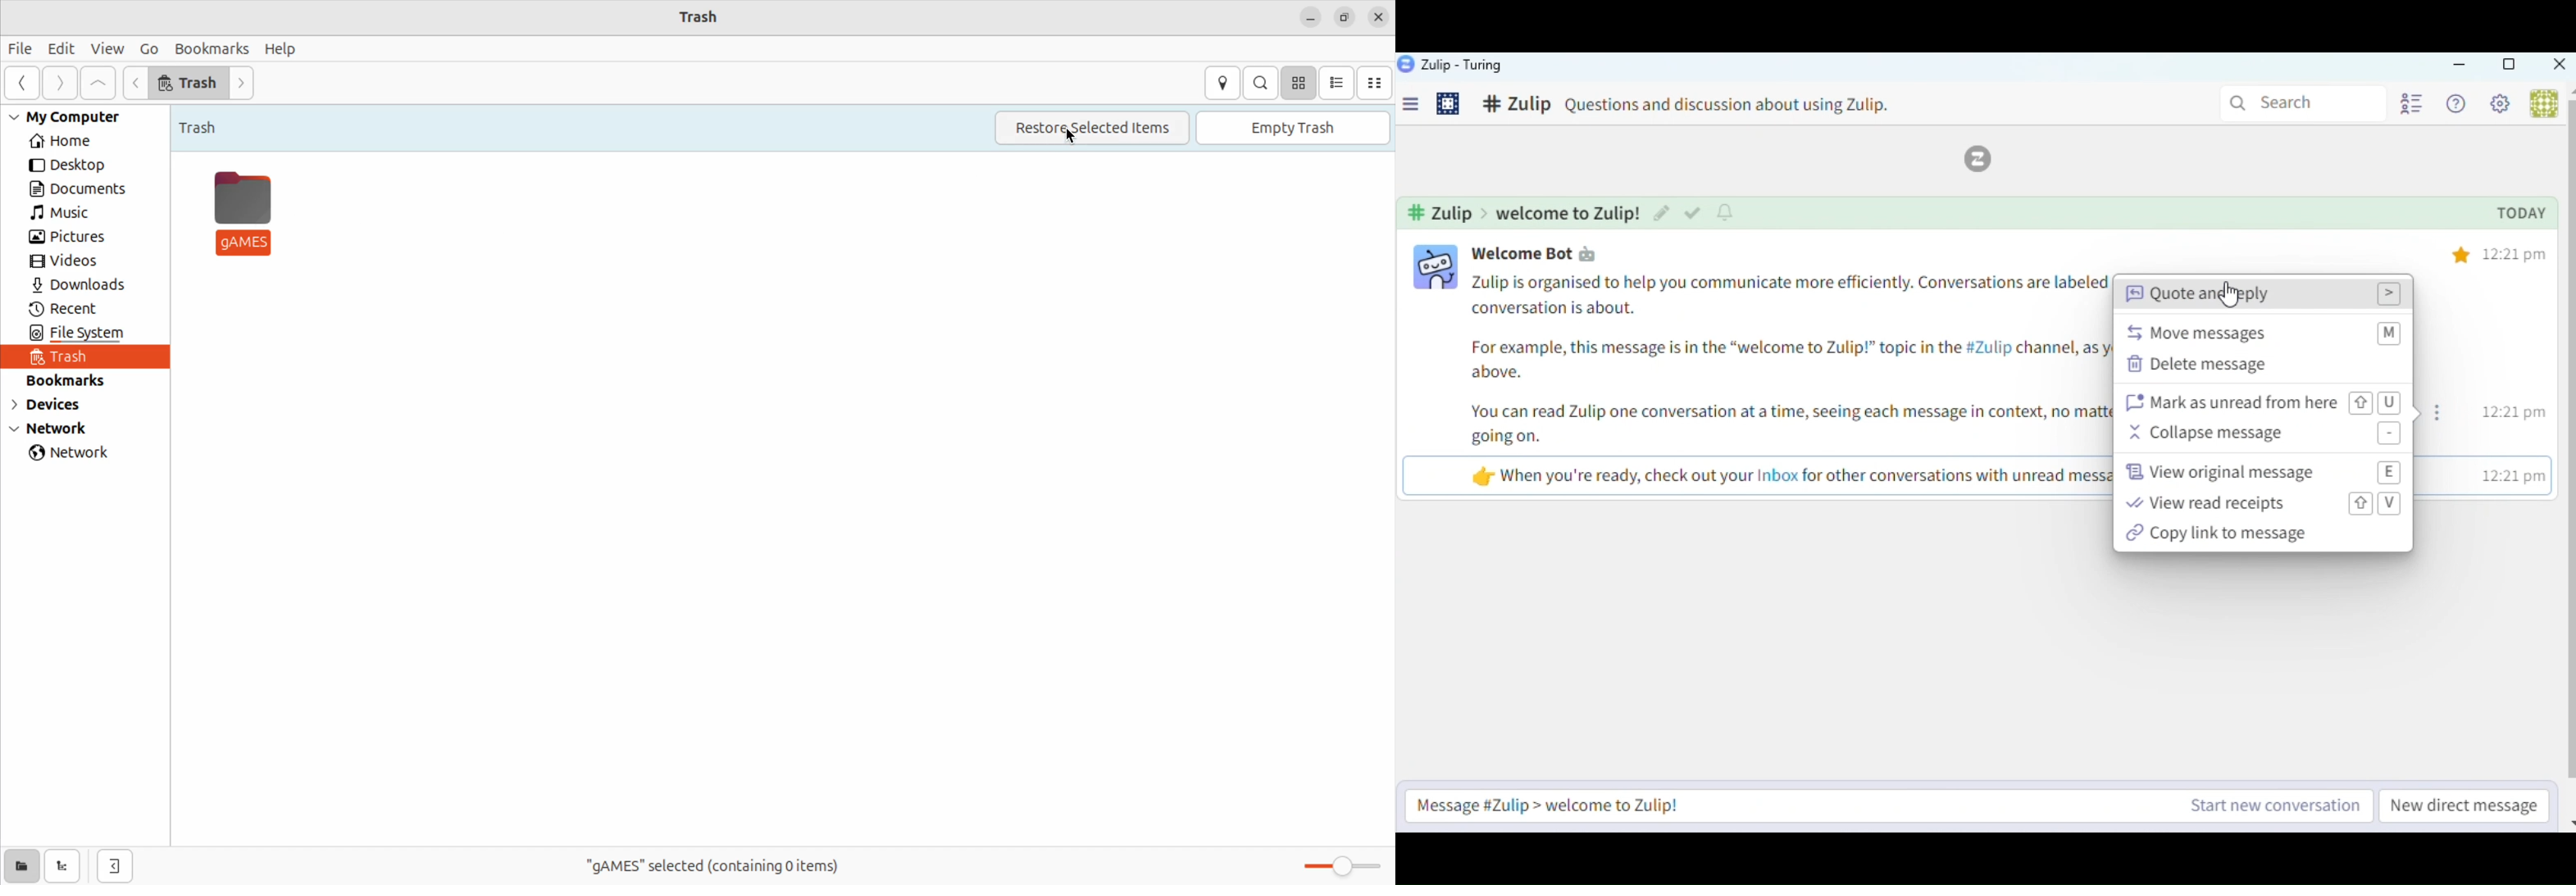 The width and height of the screenshot is (2576, 896). I want to click on bookmark, so click(210, 48).